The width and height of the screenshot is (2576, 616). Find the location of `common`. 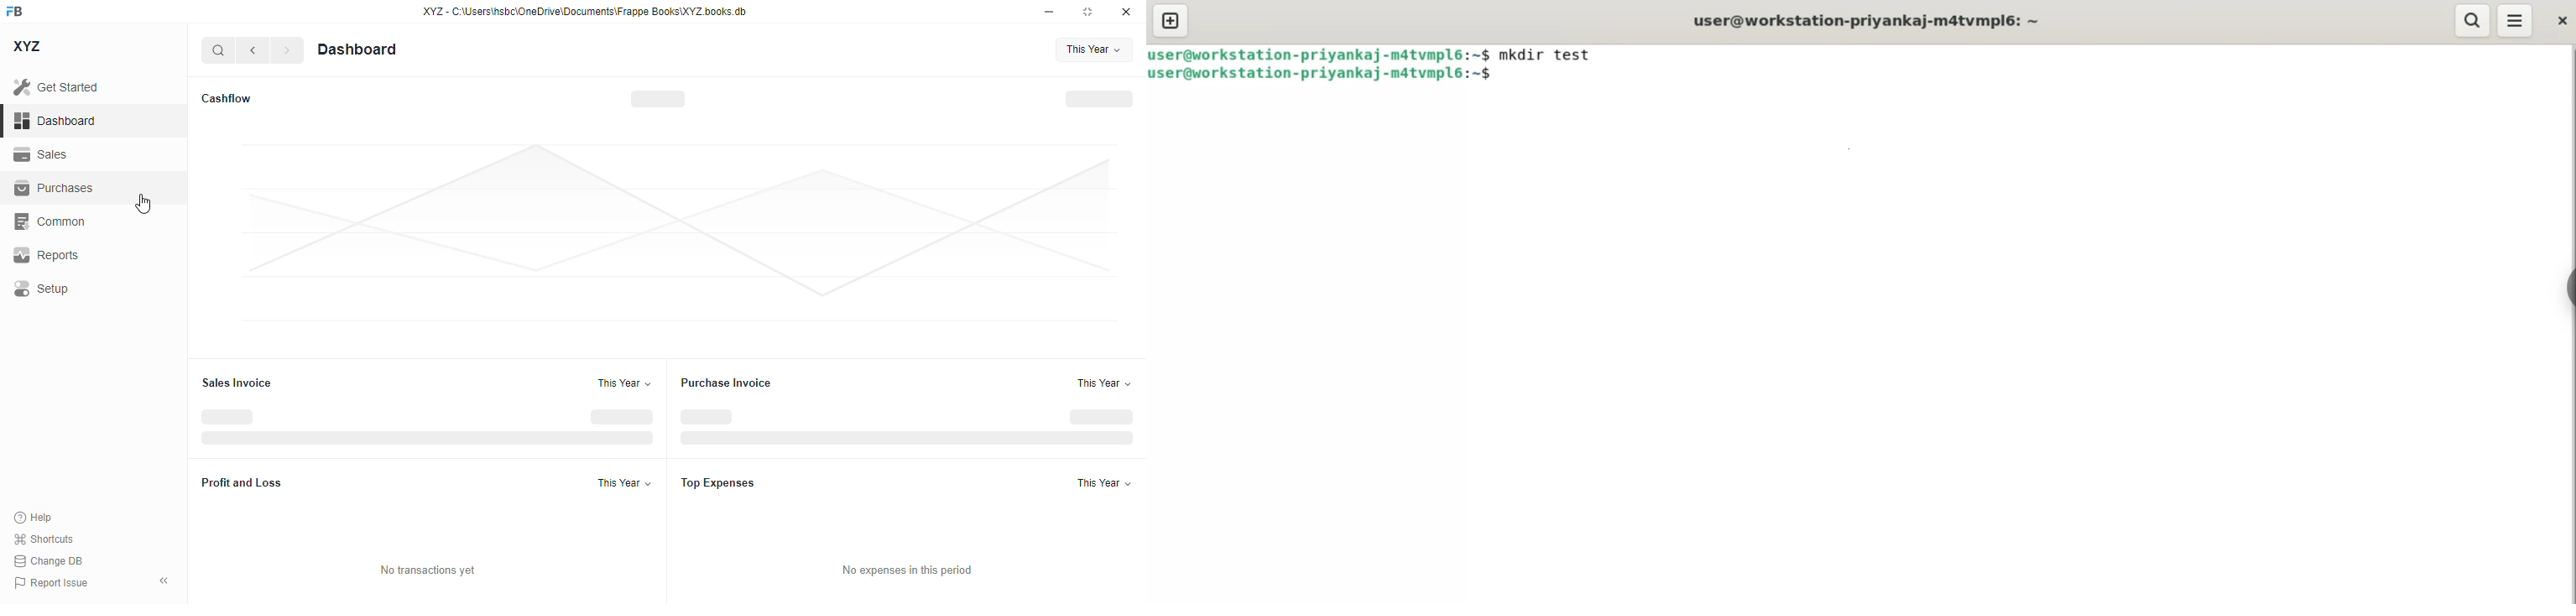

common is located at coordinates (51, 221).